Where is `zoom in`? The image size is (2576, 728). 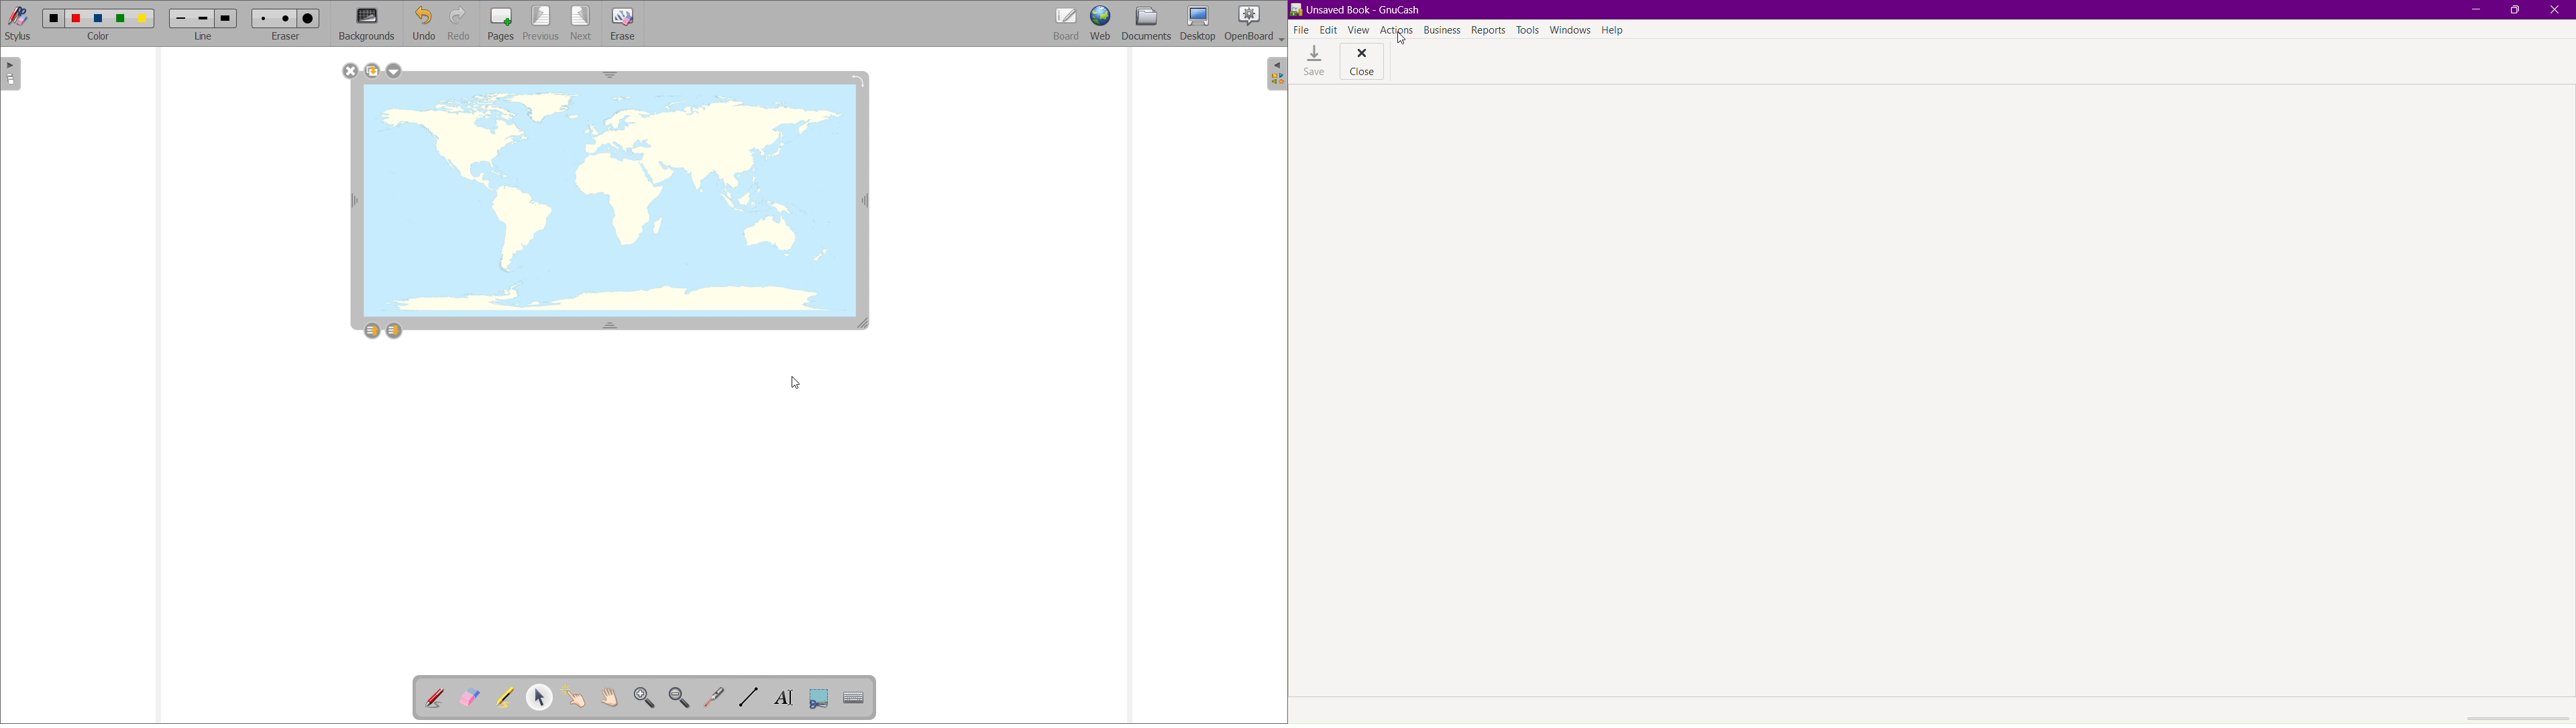
zoom in is located at coordinates (645, 699).